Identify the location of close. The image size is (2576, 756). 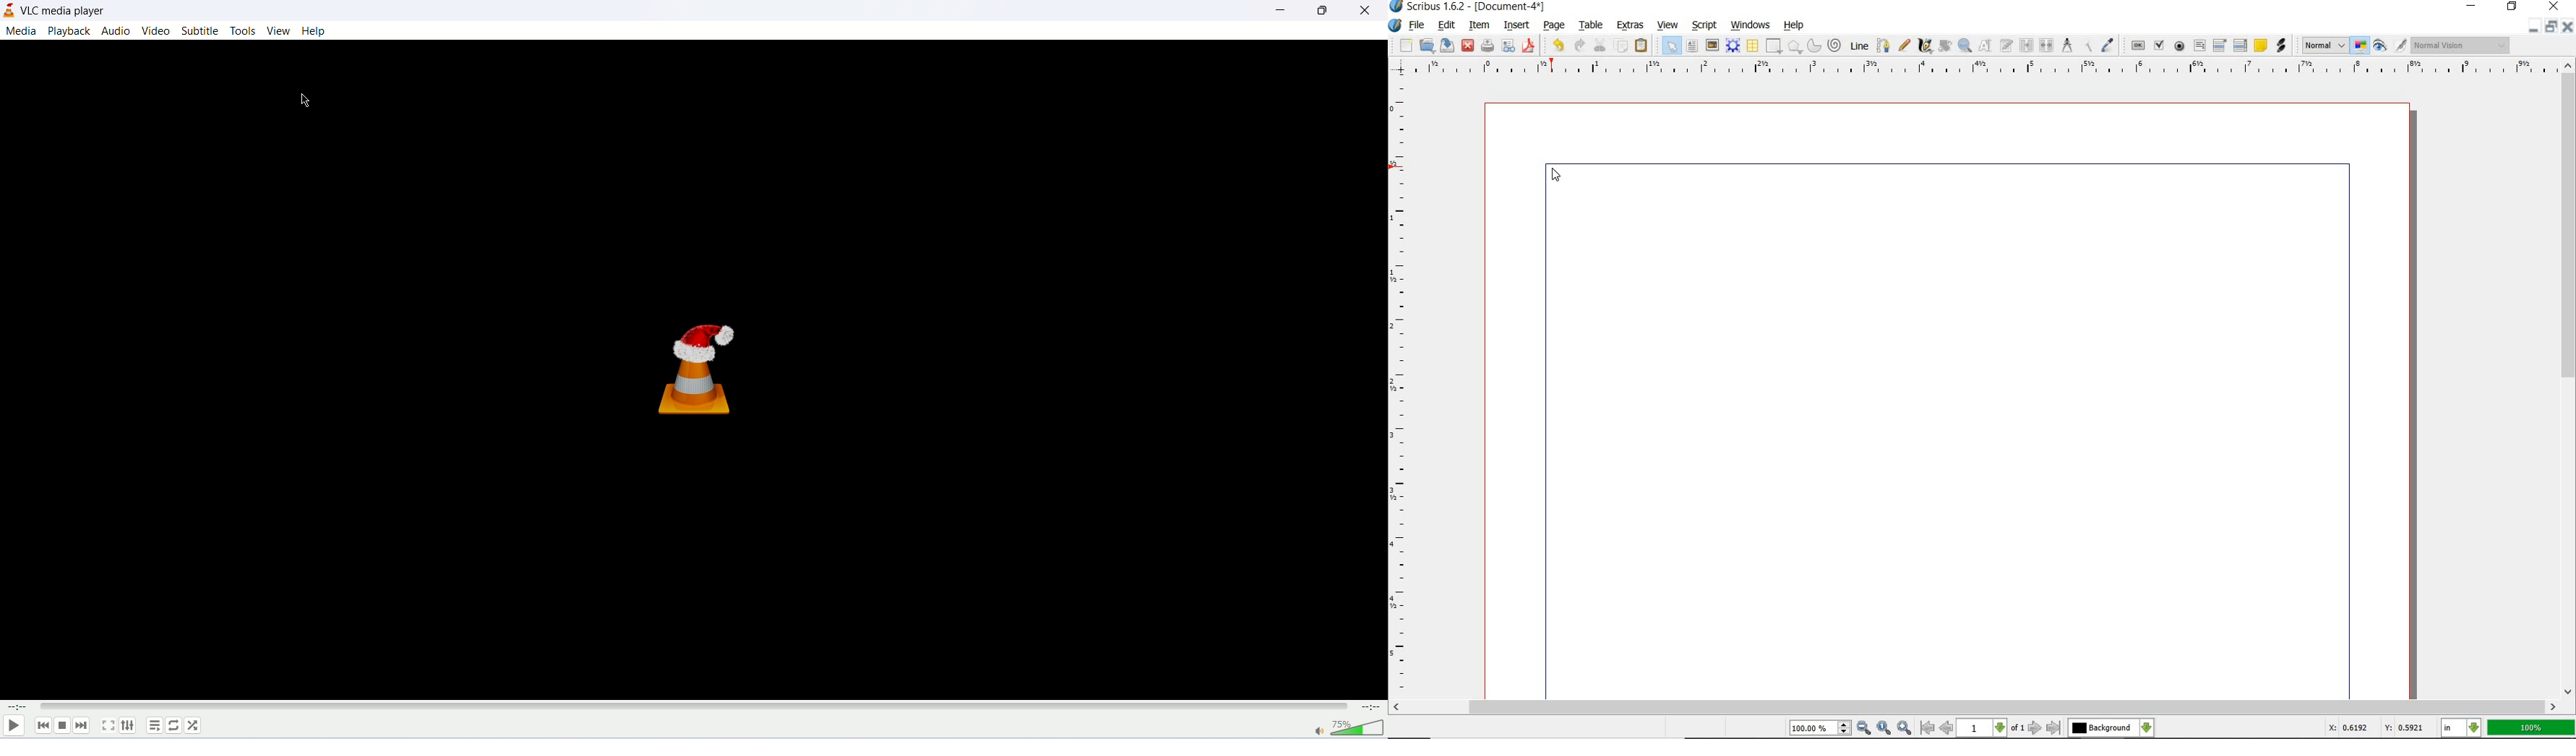
(2569, 26).